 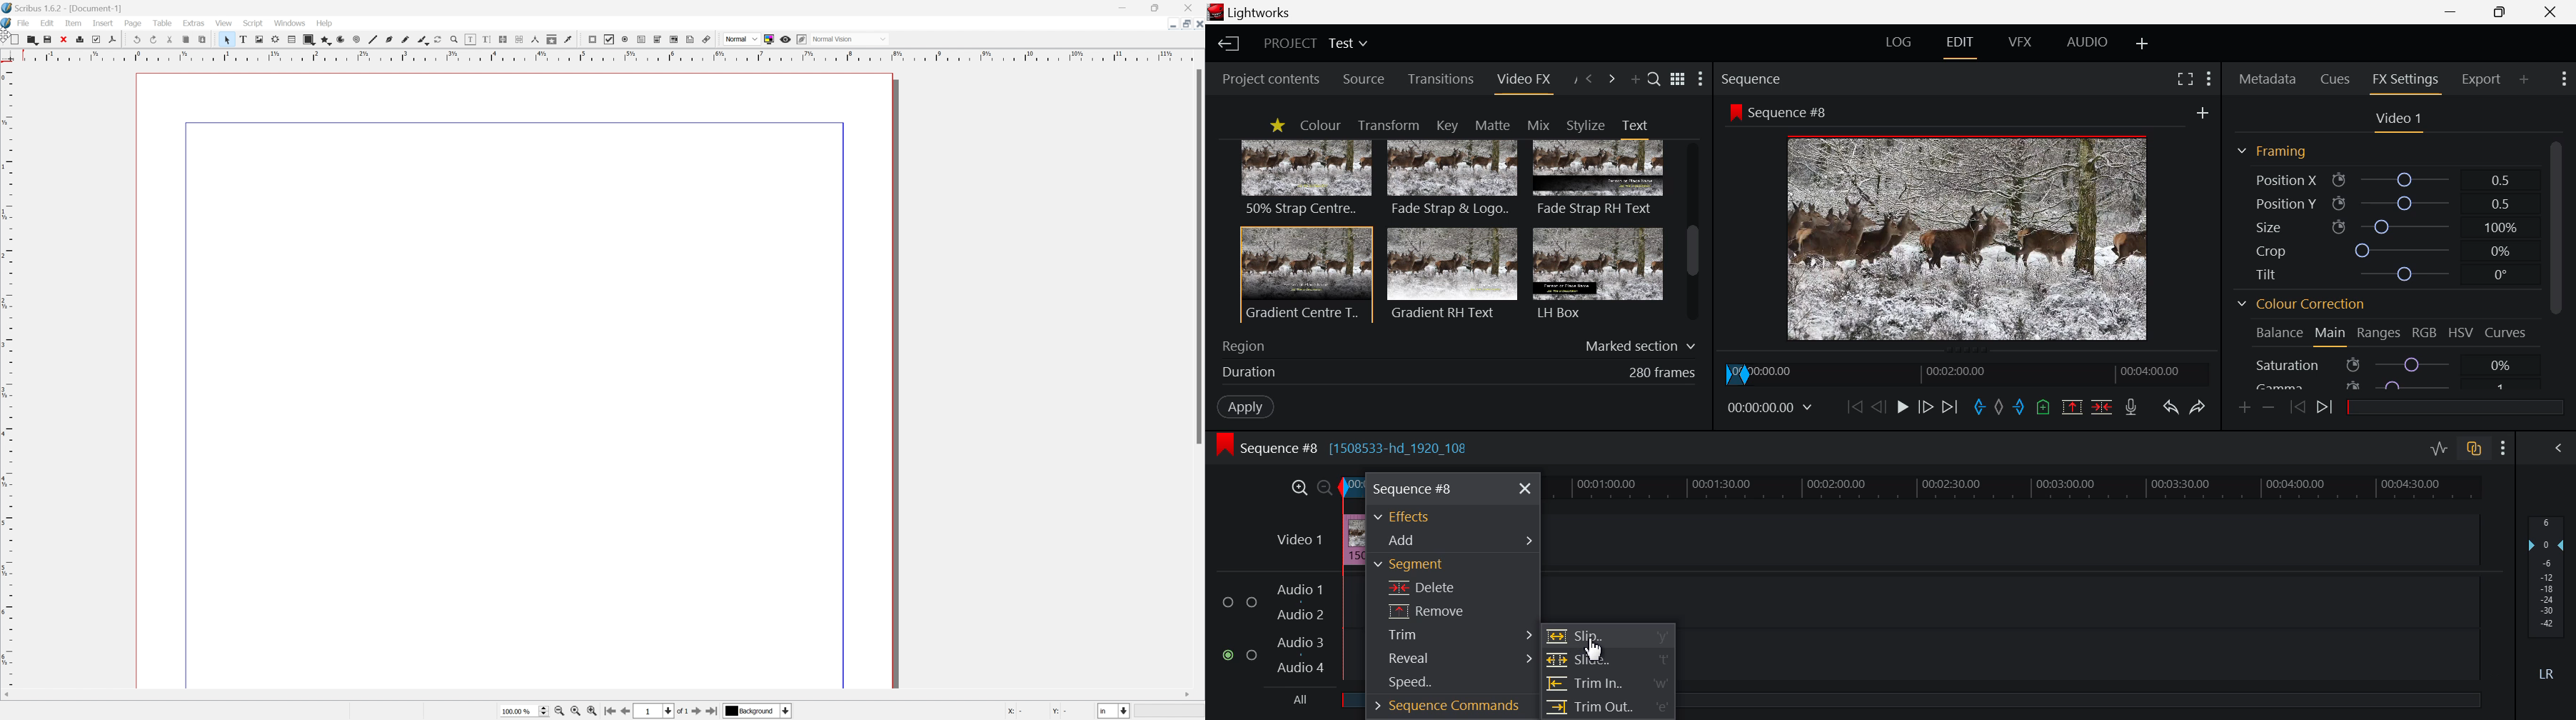 I want to click on spiral, so click(x=356, y=38).